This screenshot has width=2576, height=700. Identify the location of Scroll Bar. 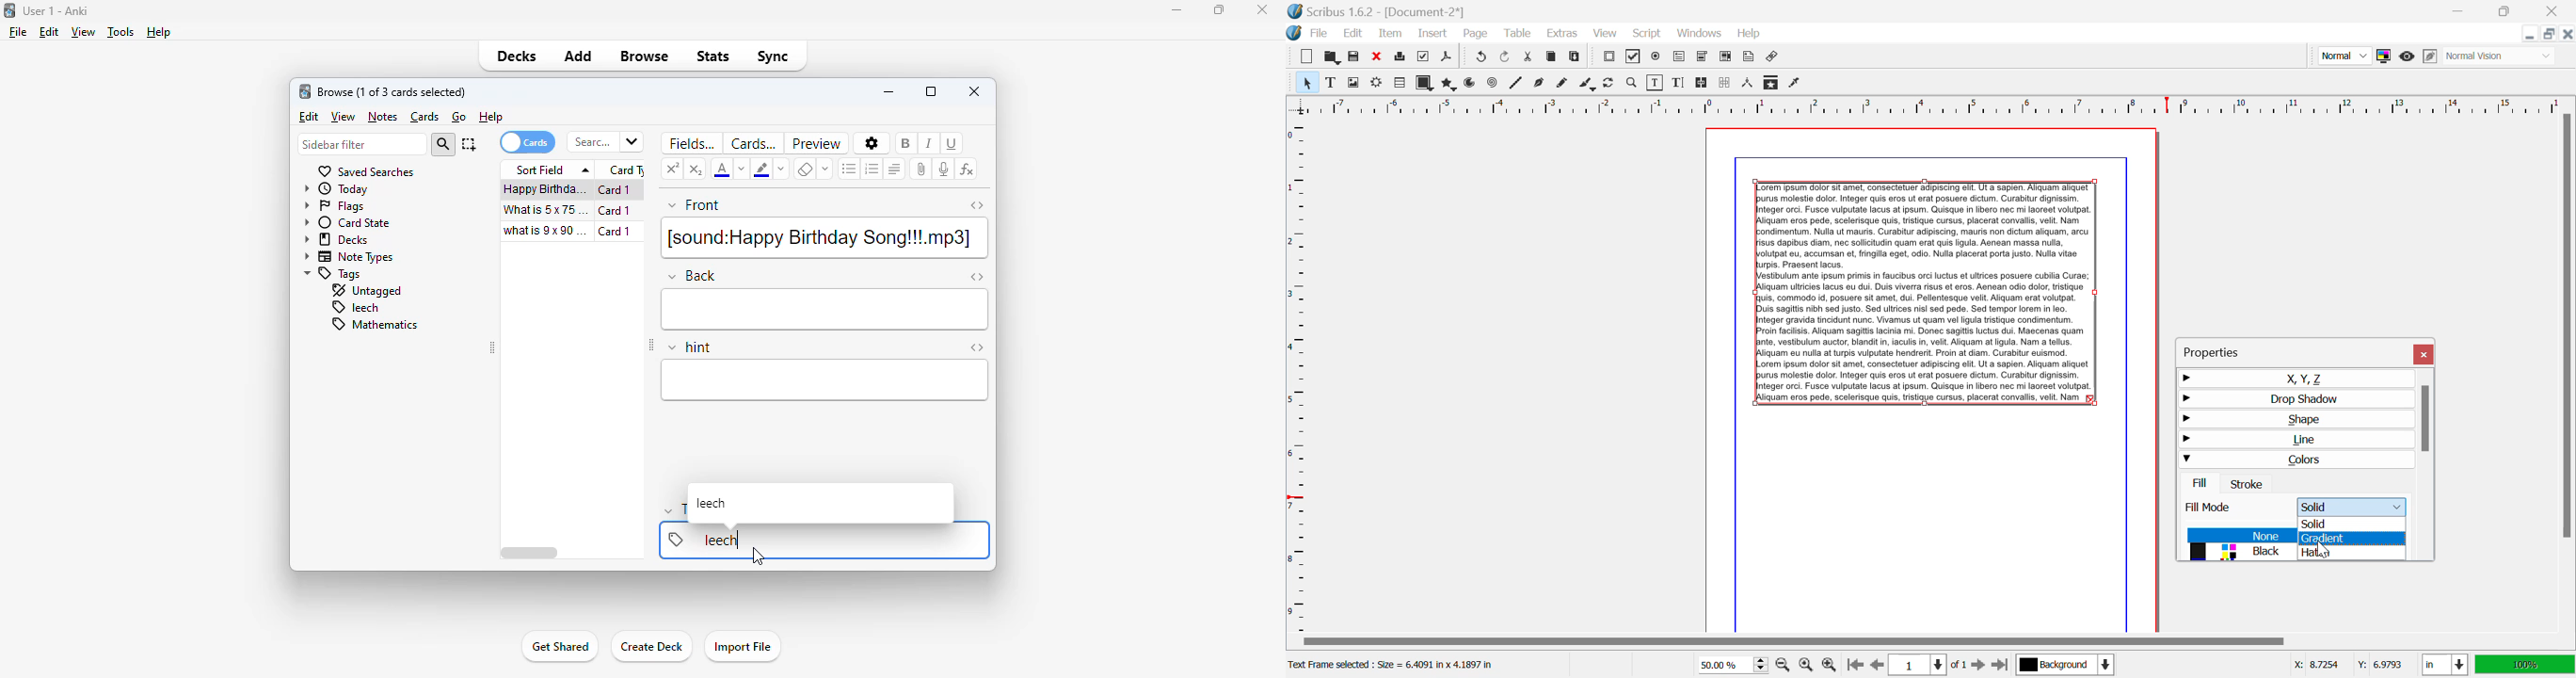
(2426, 464).